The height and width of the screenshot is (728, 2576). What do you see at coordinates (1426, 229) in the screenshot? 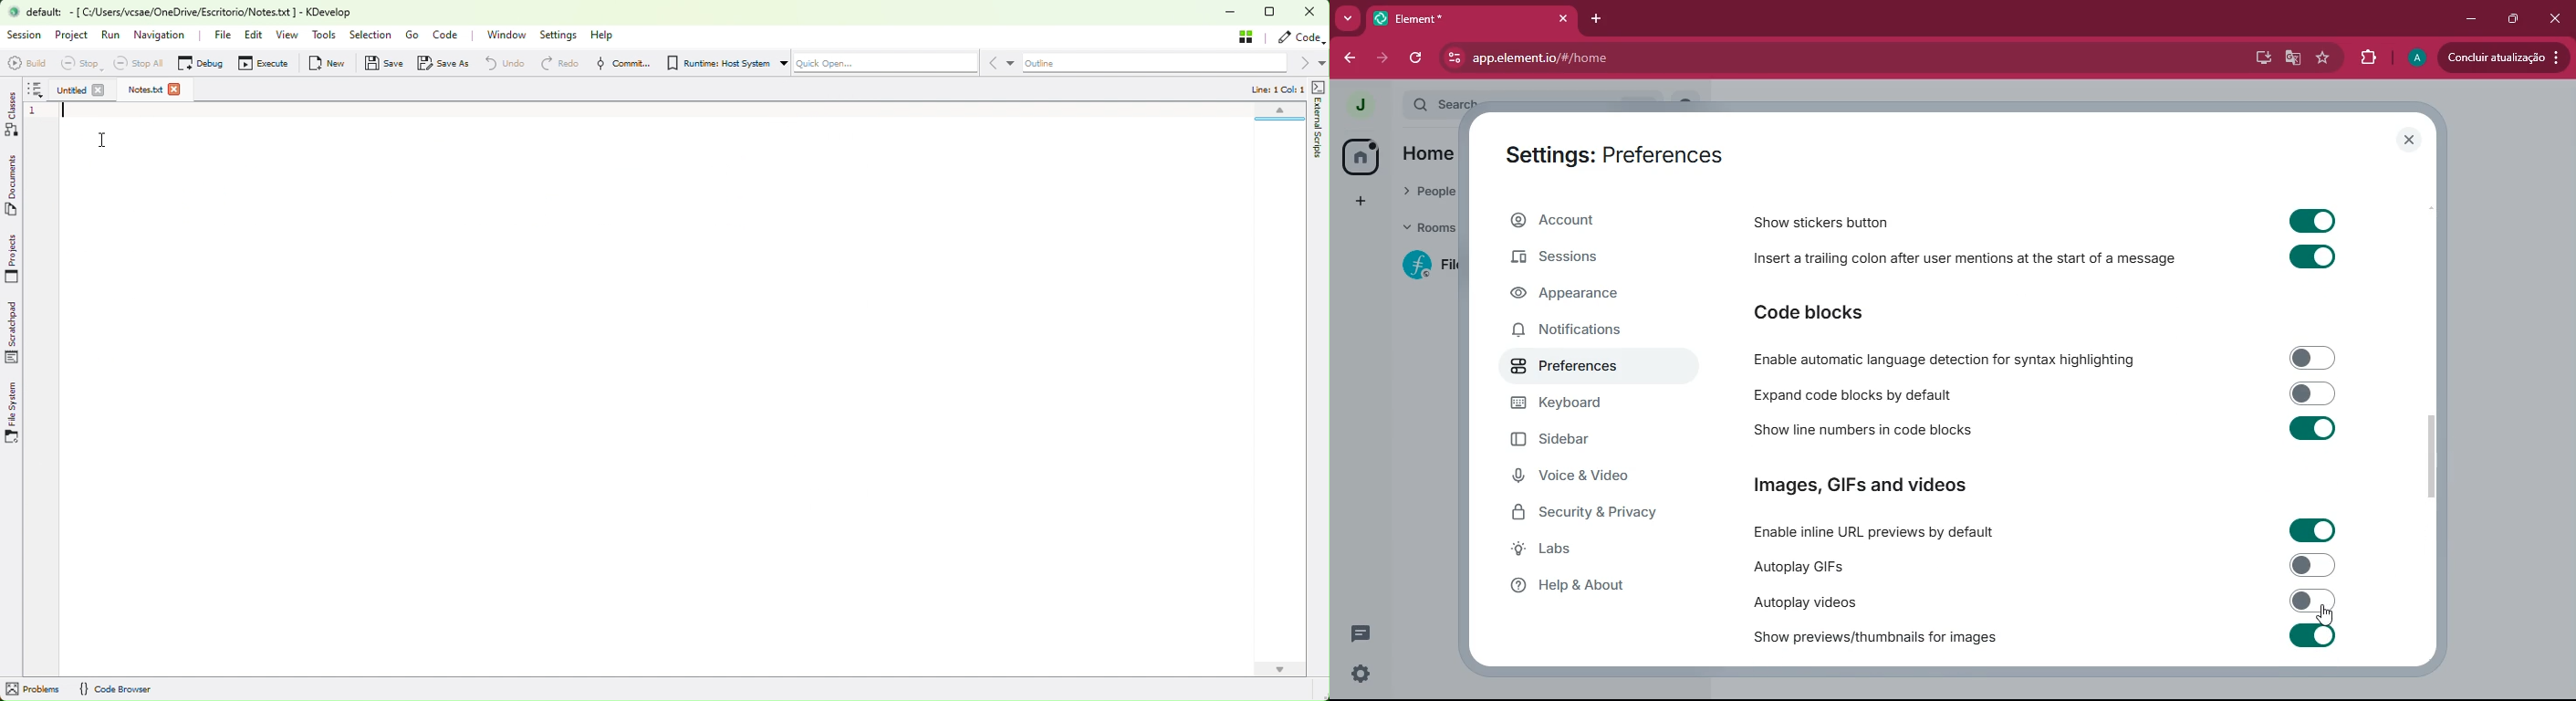
I see `rooms` at bounding box center [1426, 229].